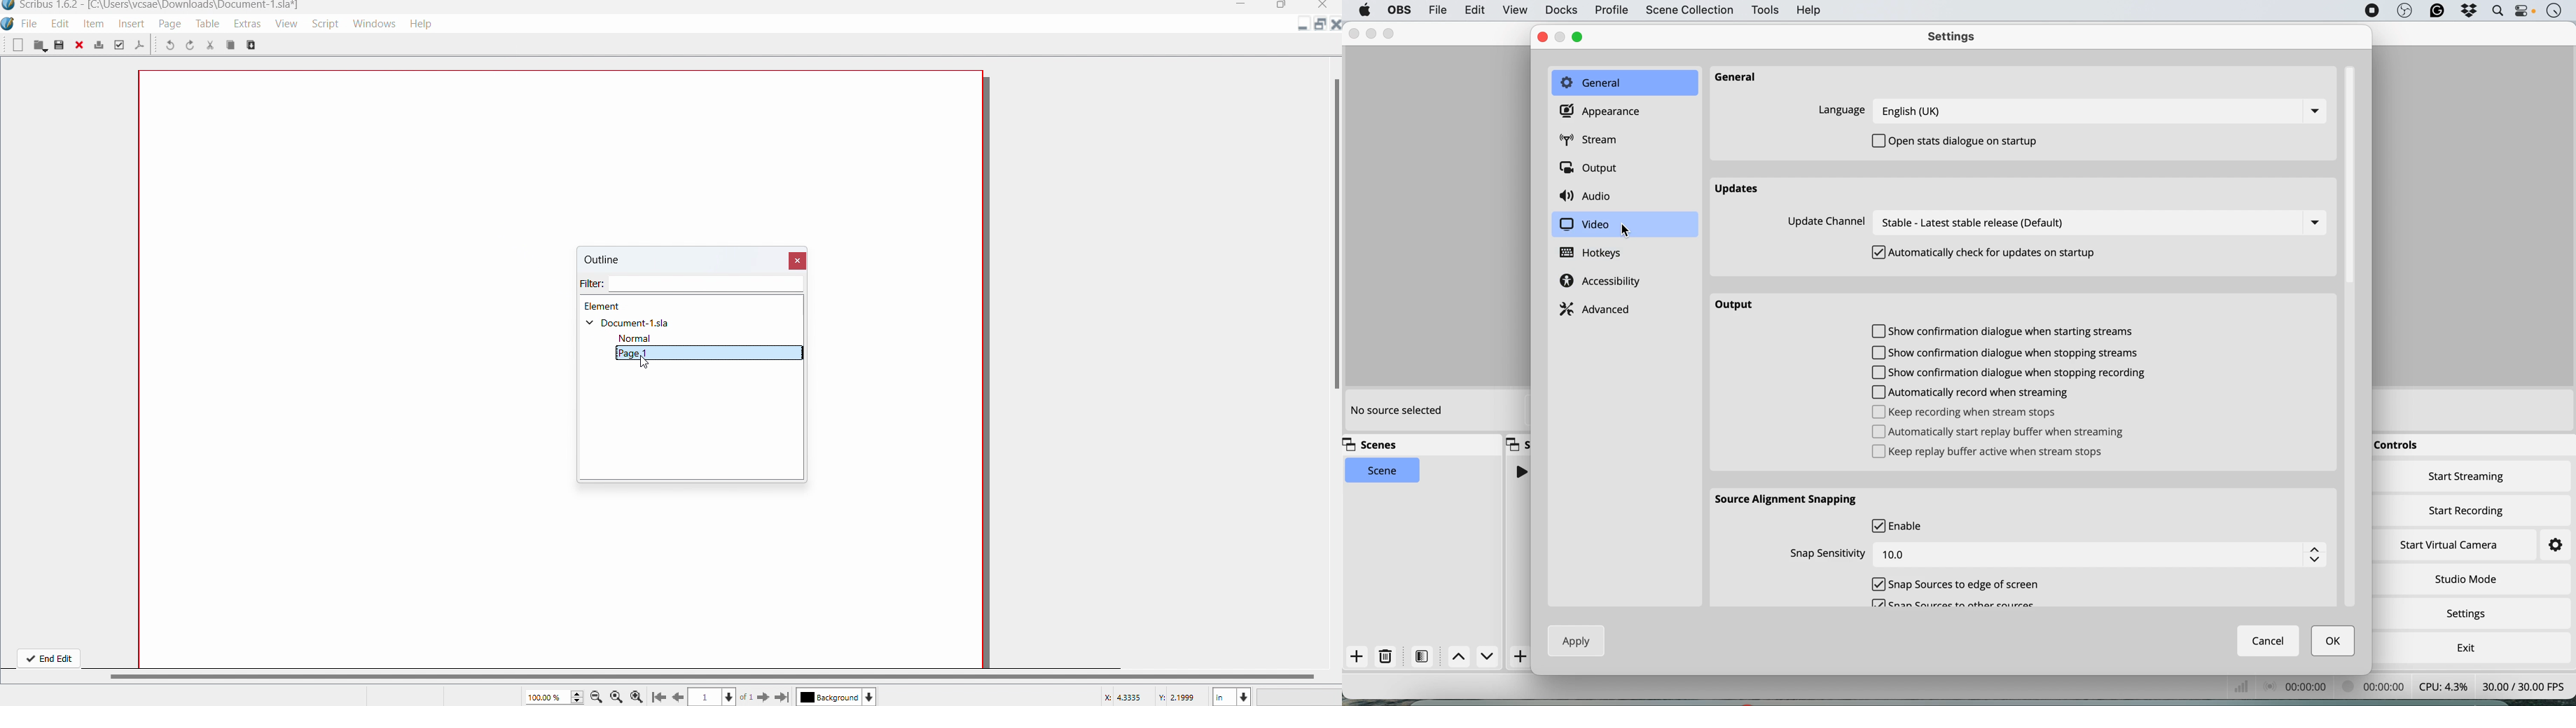 This screenshot has width=2576, height=728. What do you see at coordinates (2006, 333) in the screenshot?
I see `show confirmation diaglour when starting streams` at bounding box center [2006, 333].